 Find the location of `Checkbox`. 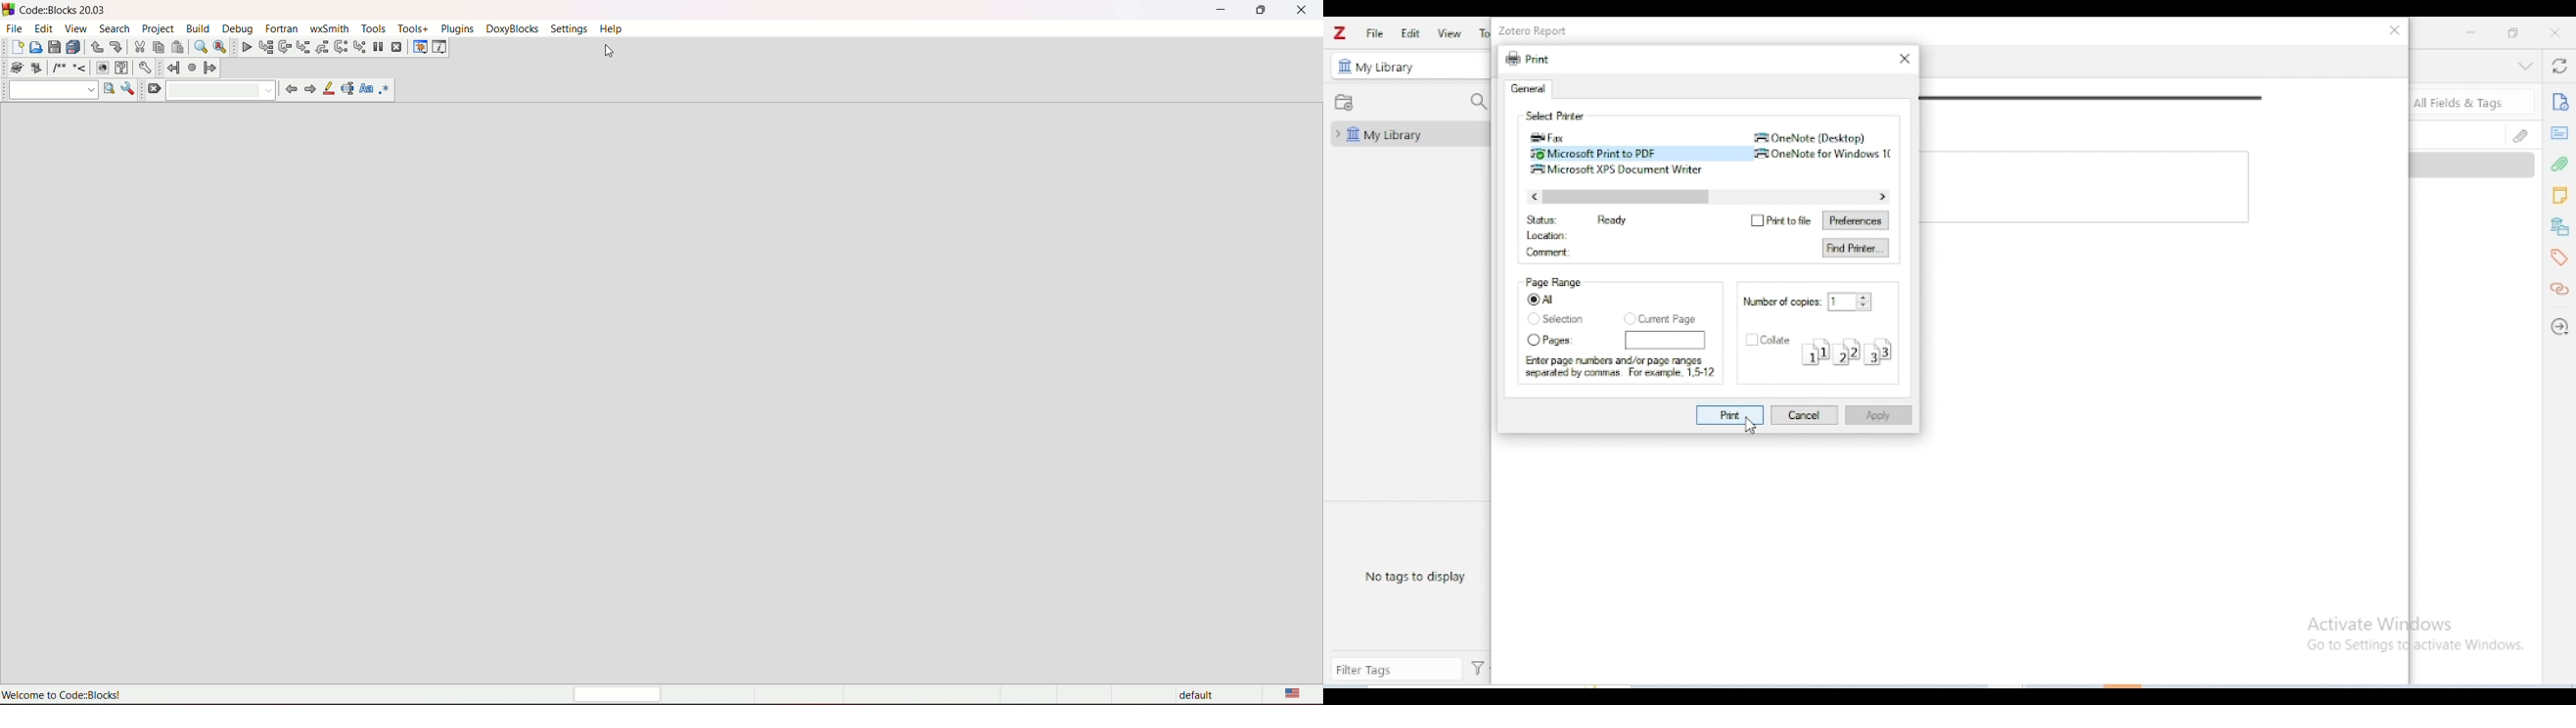

Checkbox is located at coordinates (1531, 341).